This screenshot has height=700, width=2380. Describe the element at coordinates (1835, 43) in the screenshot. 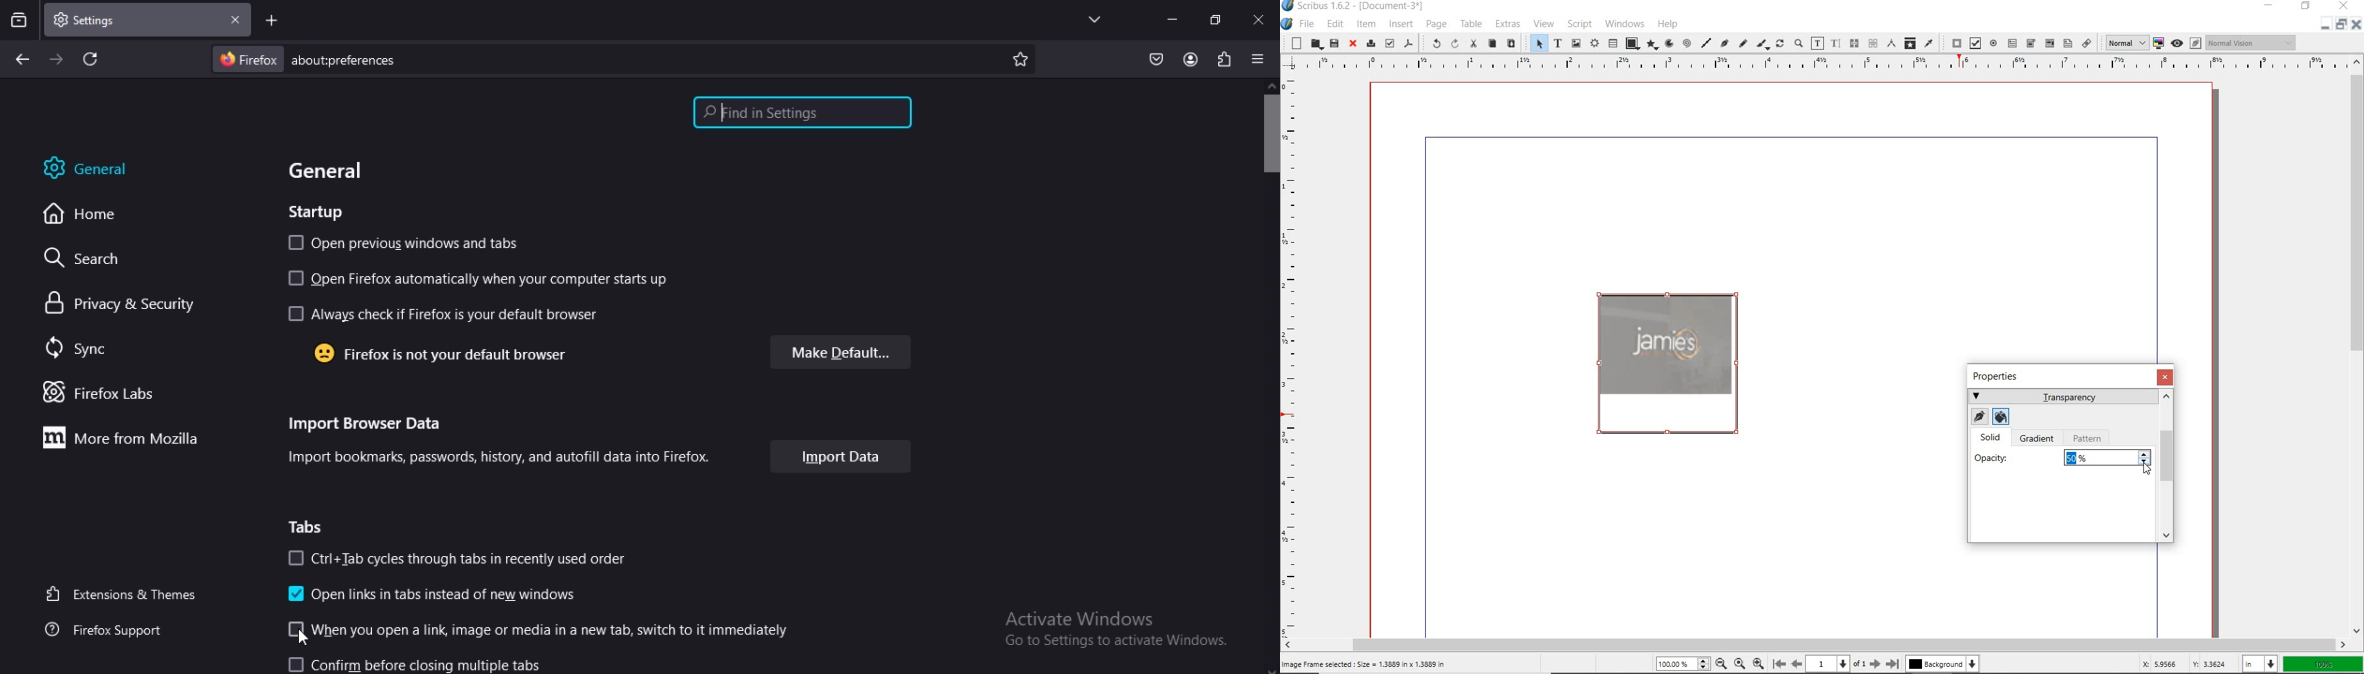

I see `edit text with story editor` at that location.